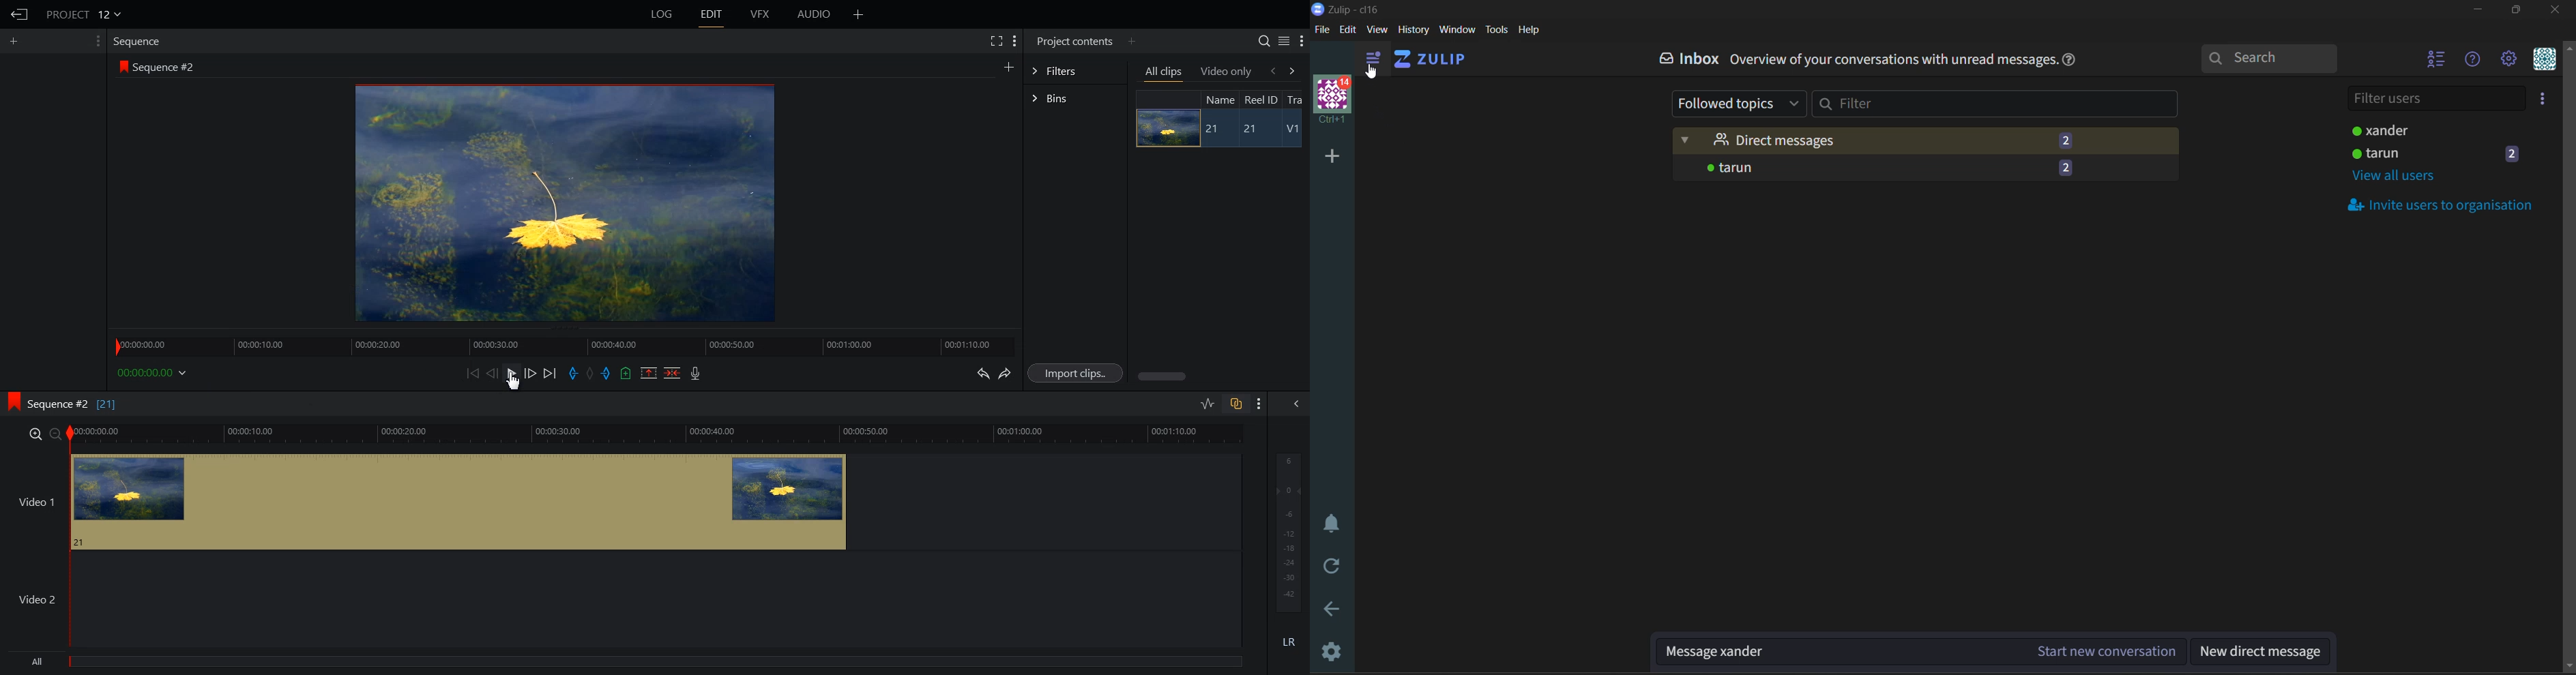 The width and height of the screenshot is (2576, 700). Describe the element at coordinates (1164, 376) in the screenshot. I see `Horizontal scroll bar` at that location.